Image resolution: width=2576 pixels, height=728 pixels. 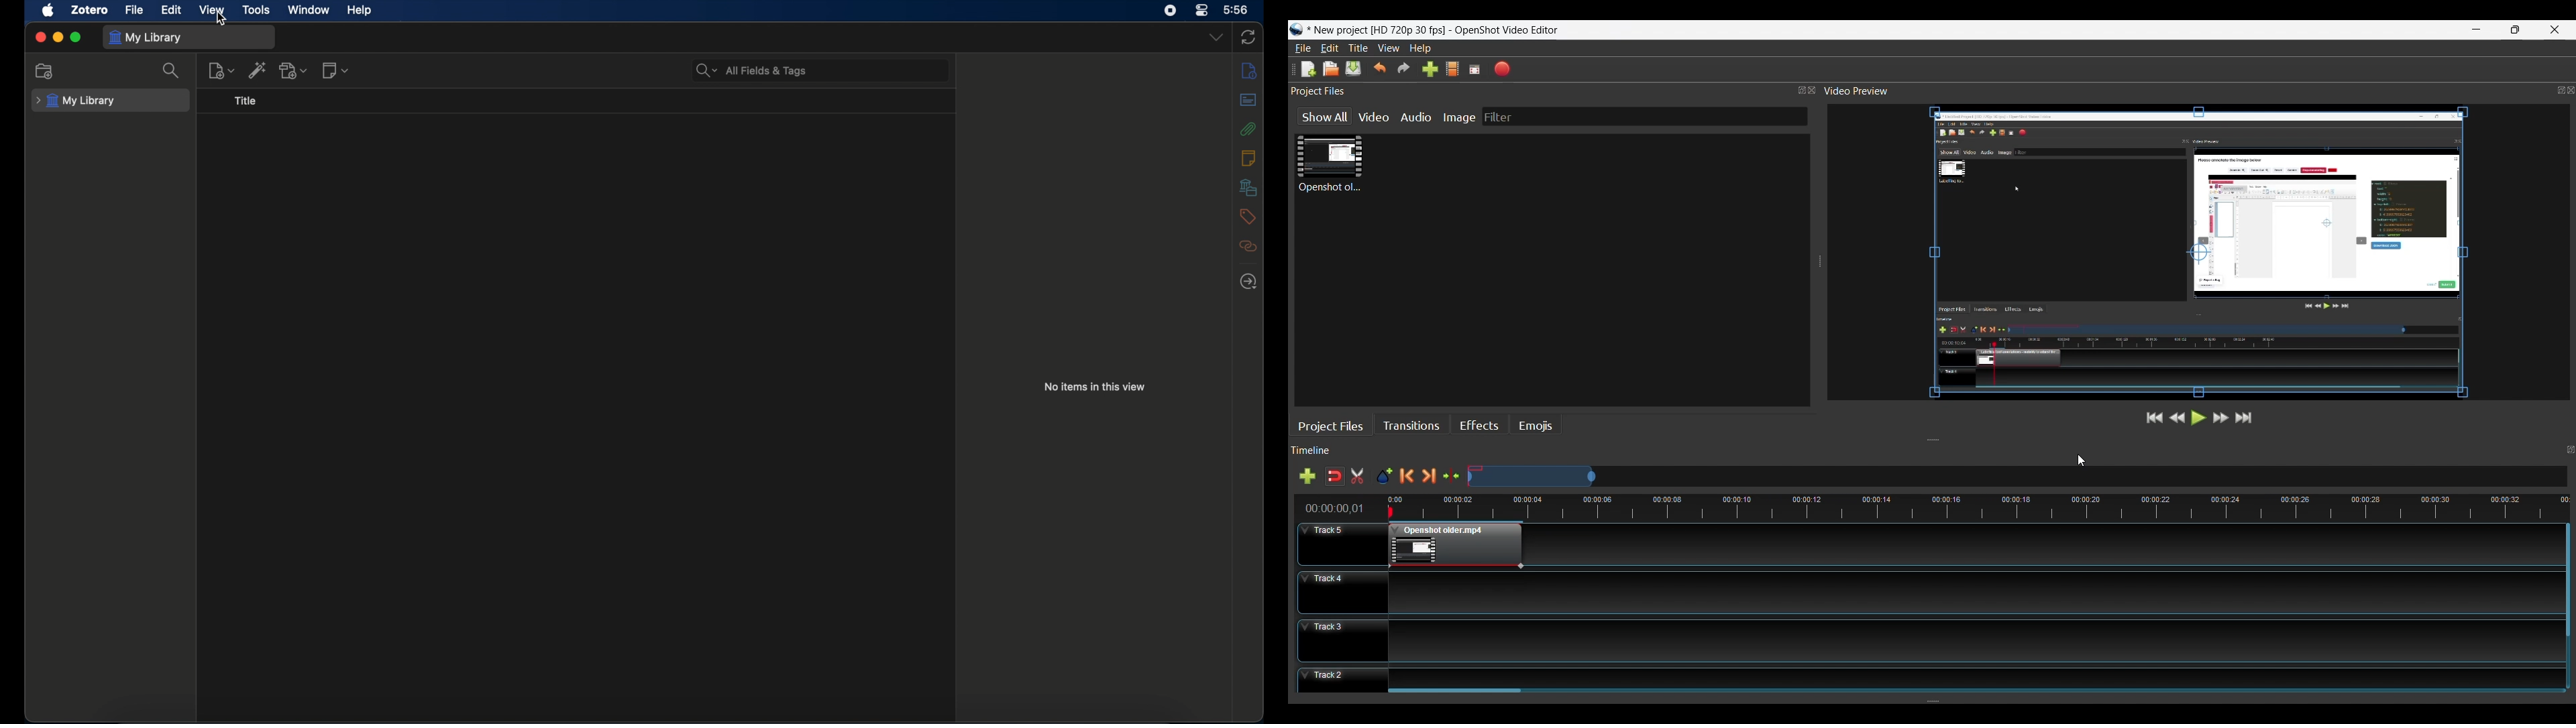 I want to click on Track Header, so click(x=1335, y=542).